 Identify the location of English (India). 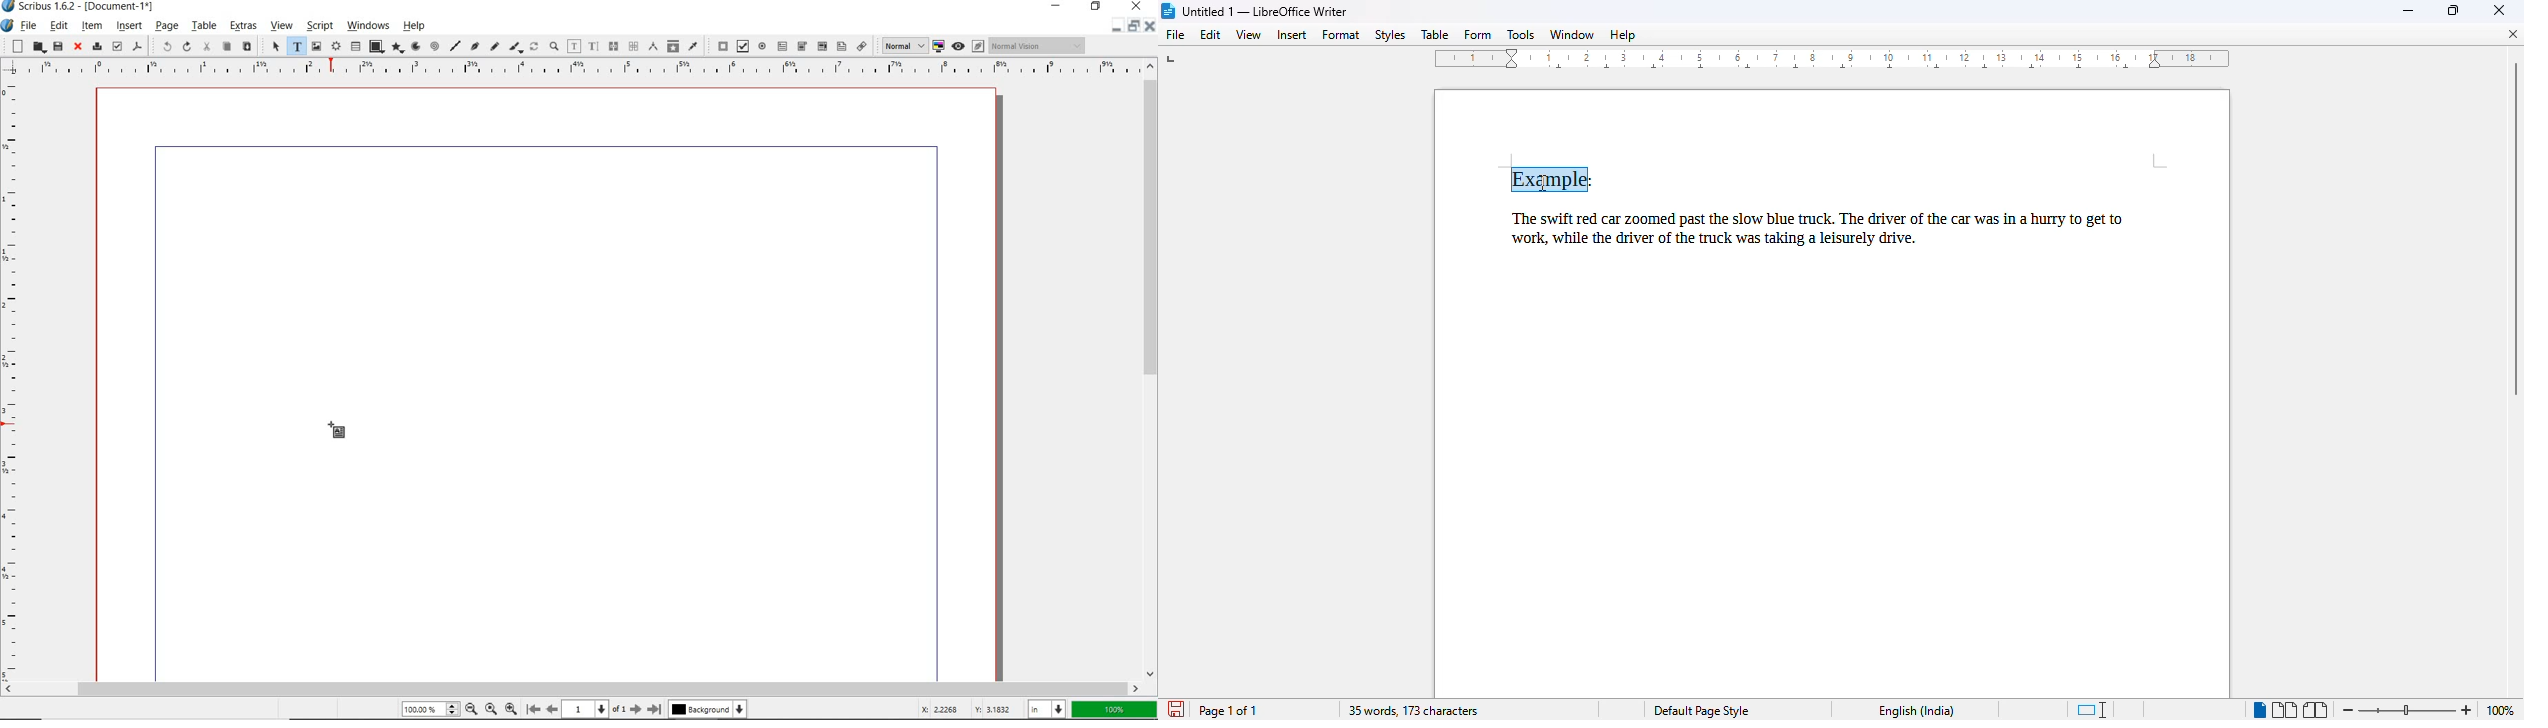
(1917, 711).